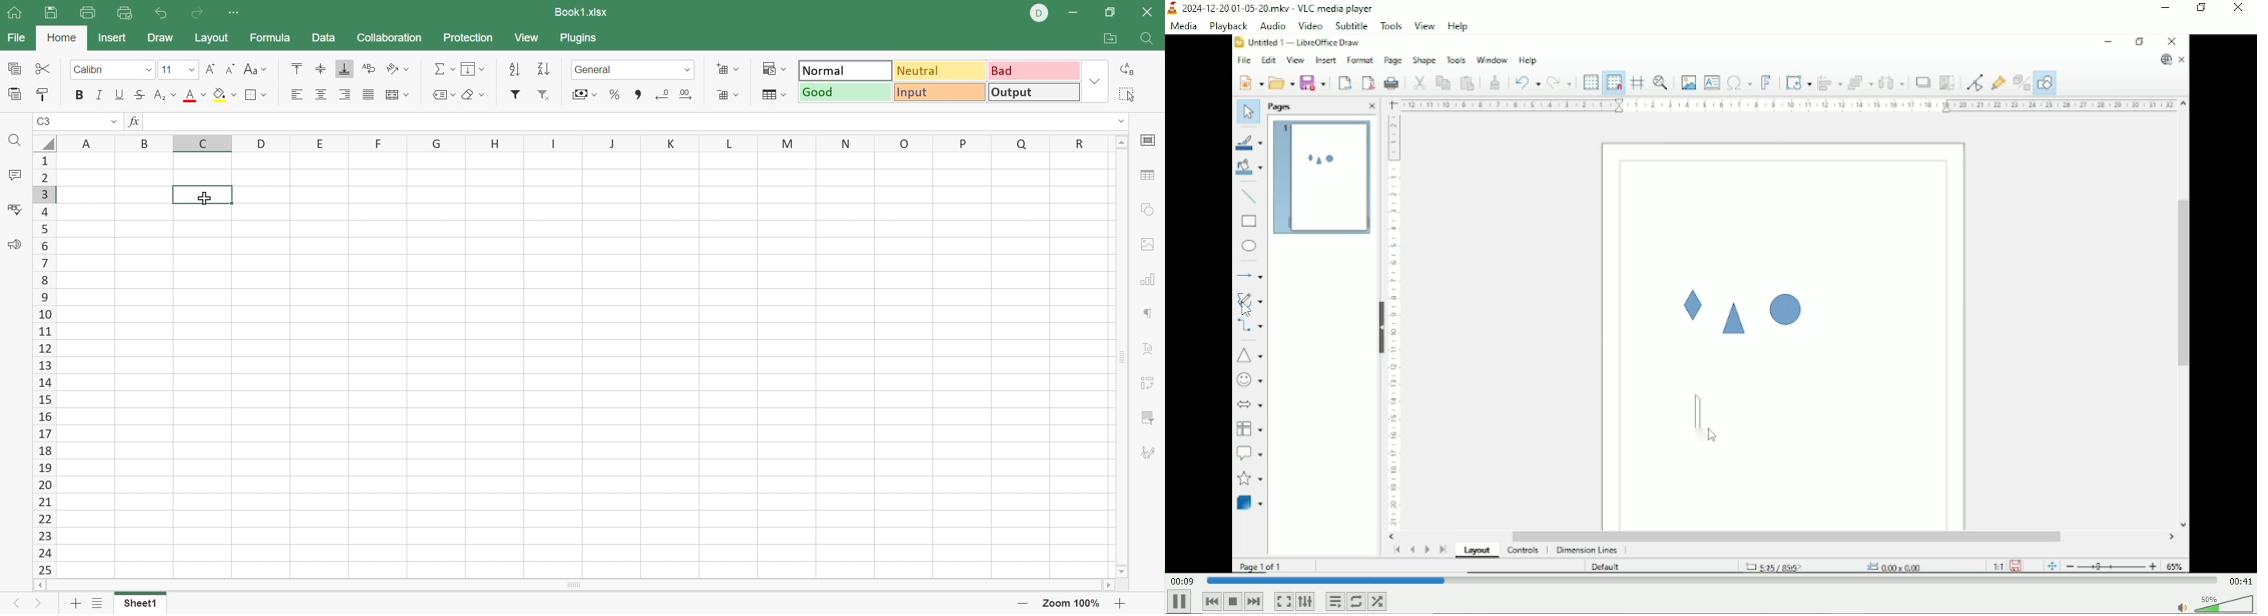 The image size is (2268, 616). What do you see at coordinates (1247, 309) in the screenshot?
I see `Cursor` at bounding box center [1247, 309].